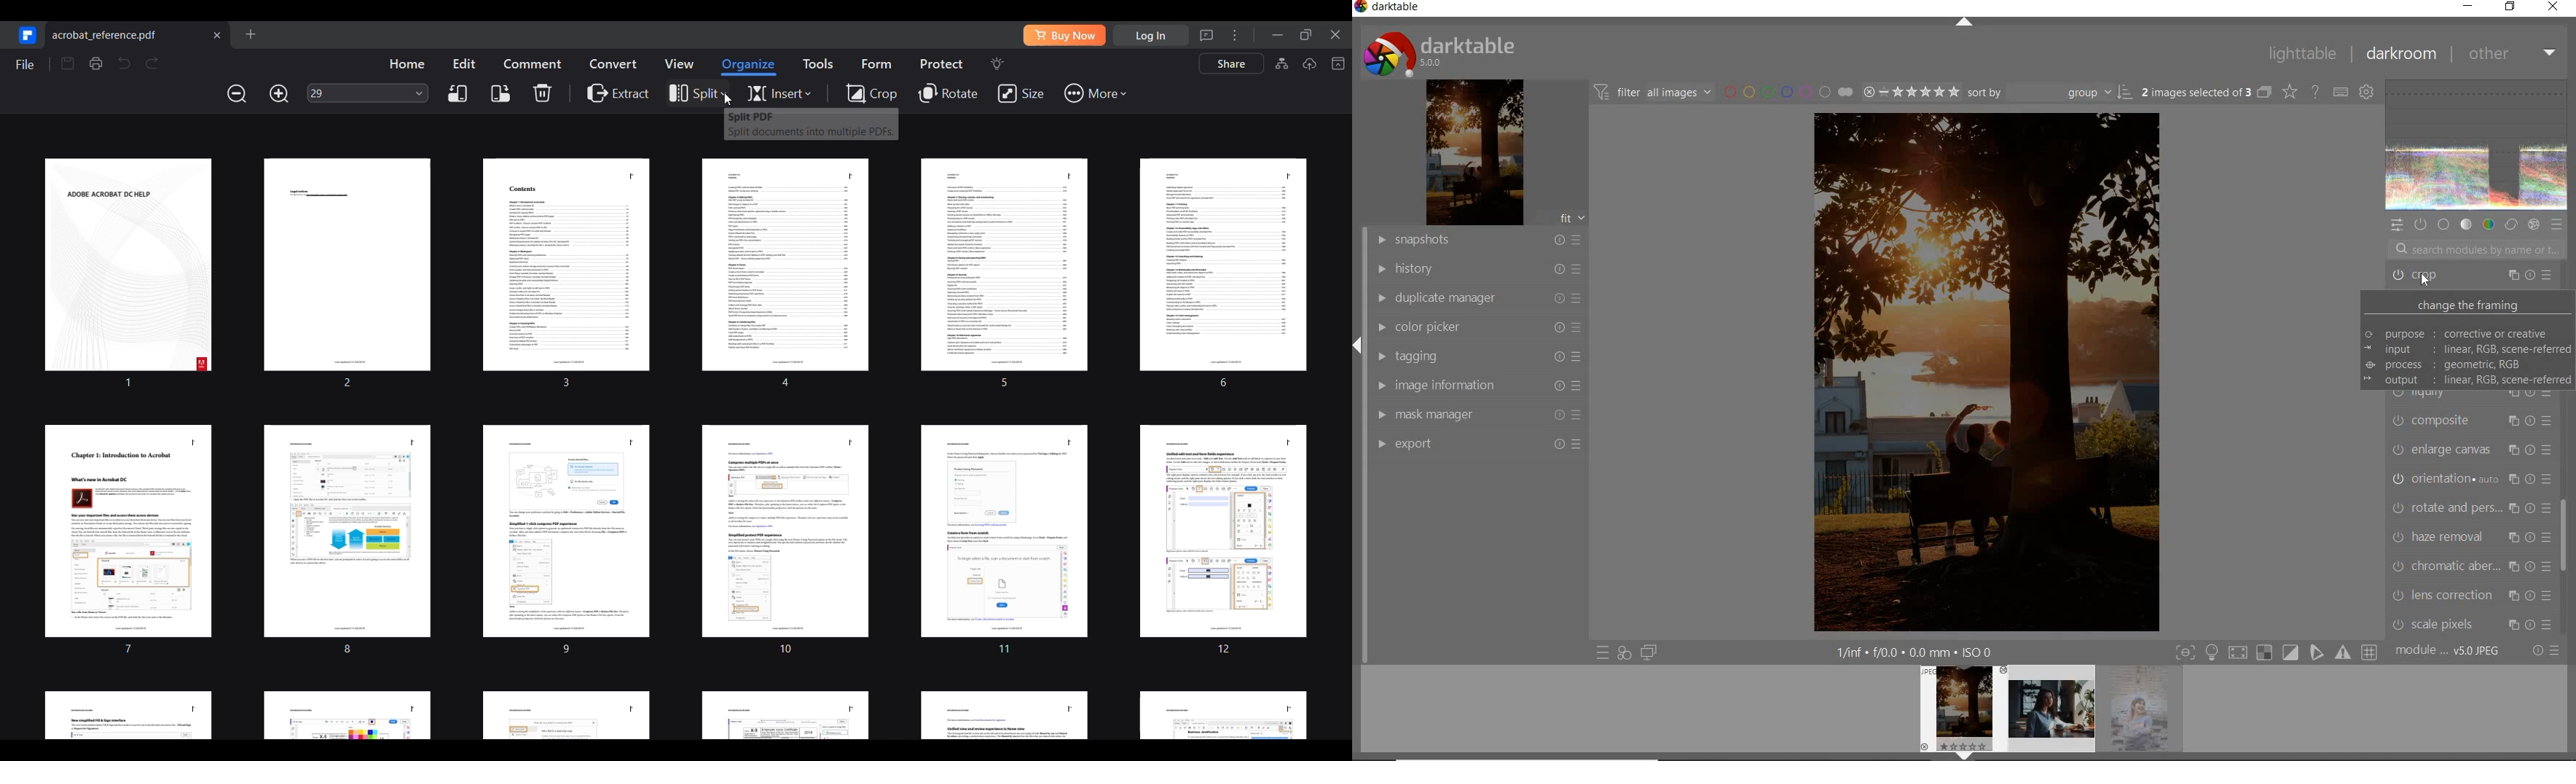 This screenshot has width=2576, height=784. What do you see at coordinates (2567, 535) in the screenshot?
I see `scrollbar` at bounding box center [2567, 535].